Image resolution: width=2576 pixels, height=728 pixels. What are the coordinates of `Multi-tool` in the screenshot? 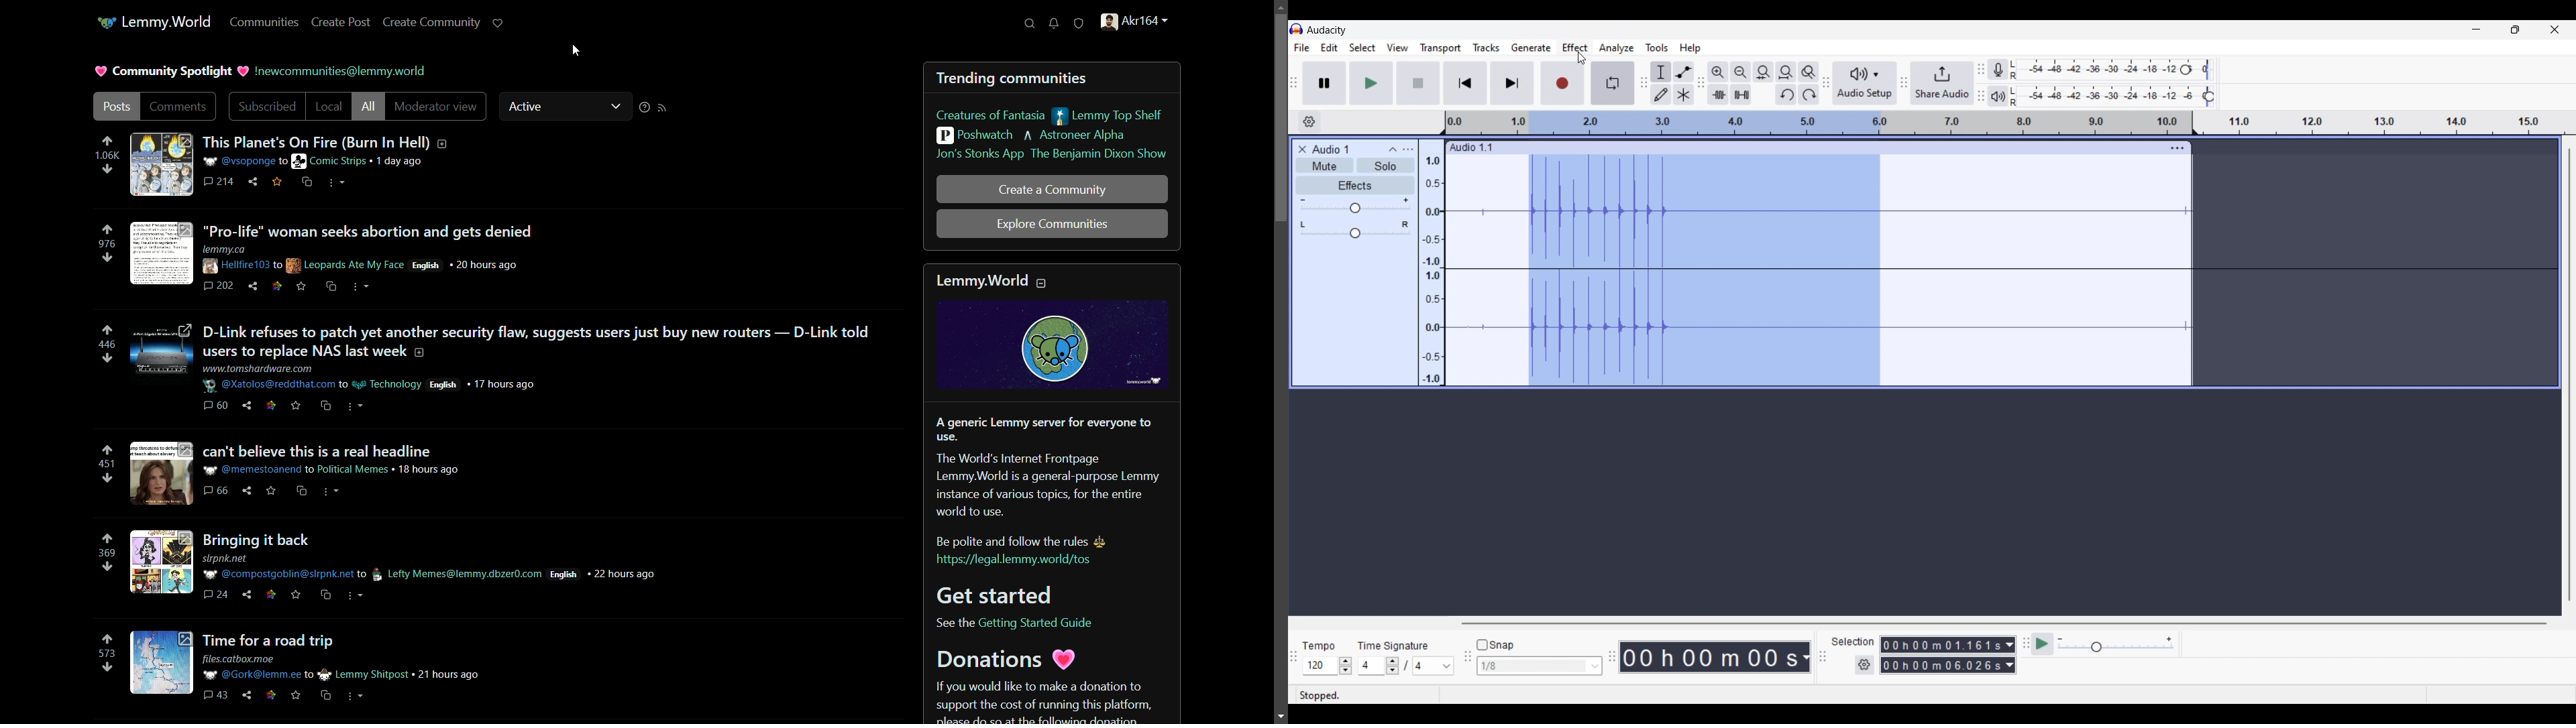 It's located at (1684, 94).